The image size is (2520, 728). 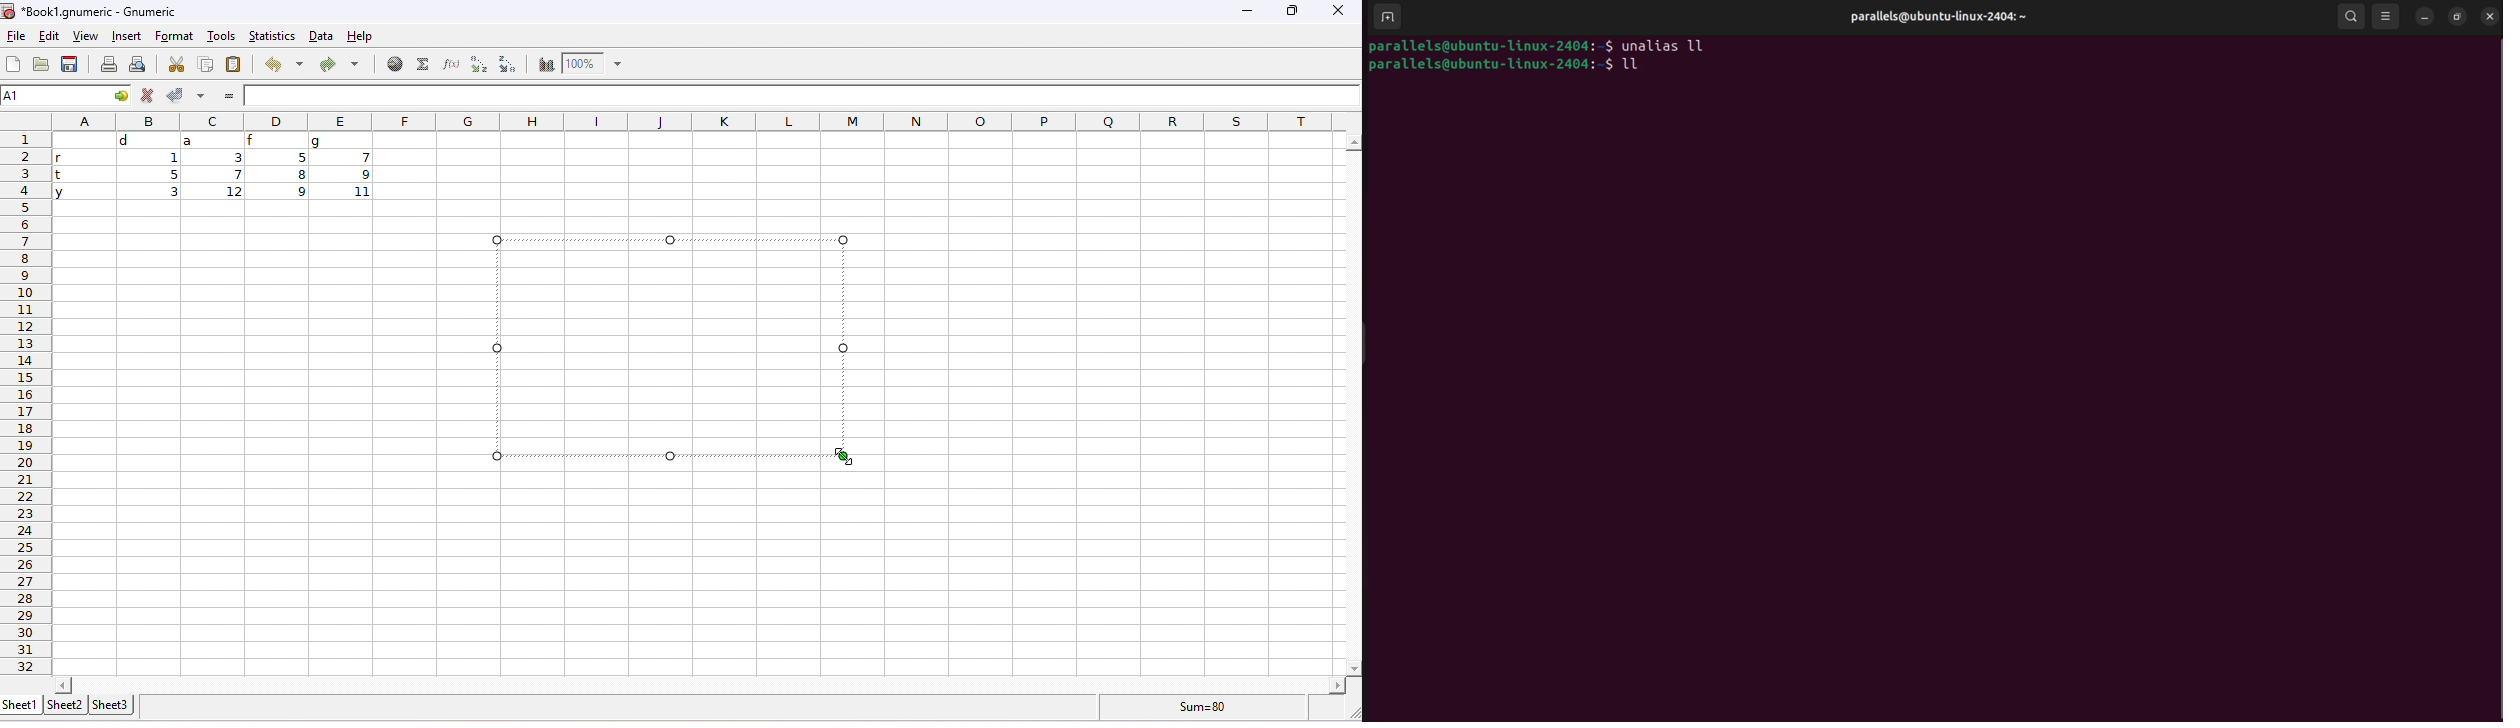 I want to click on cell options, so click(x=117, y=96).